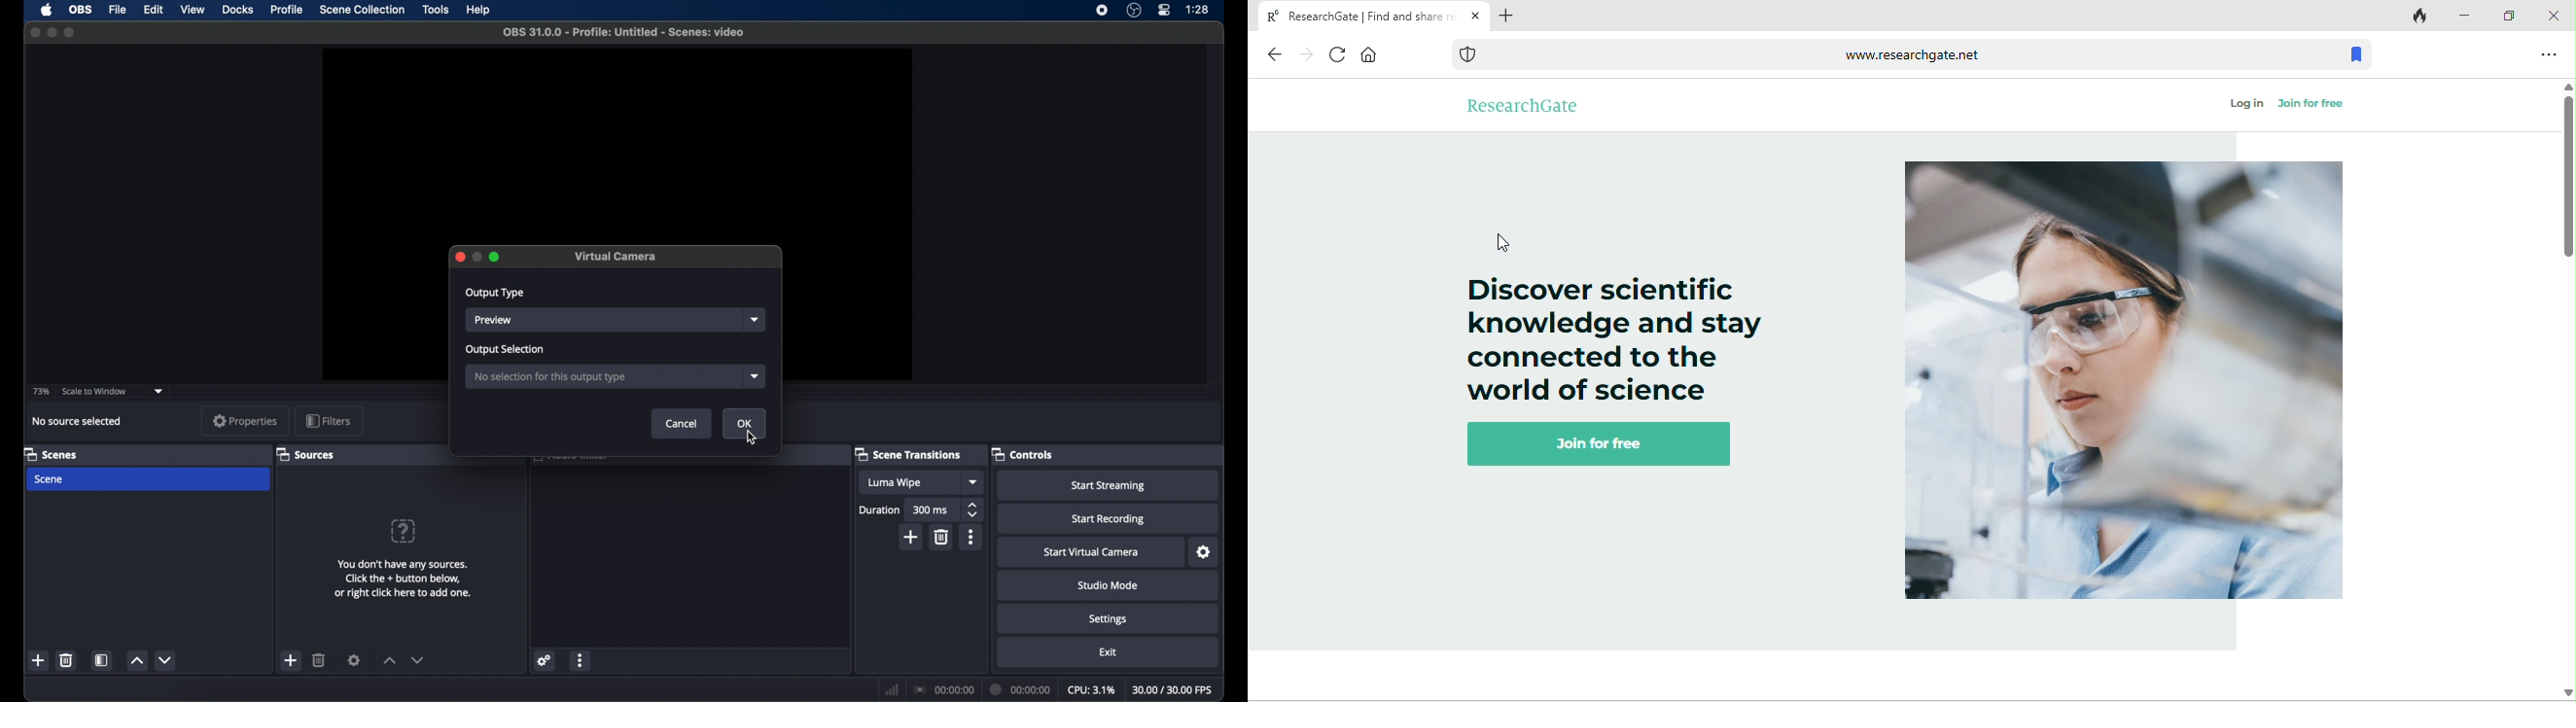 The width and height of the screenshot is (2576, 728). Describe the element at coordinates (354, 660) in the screenshot. I see `settings` at that location.